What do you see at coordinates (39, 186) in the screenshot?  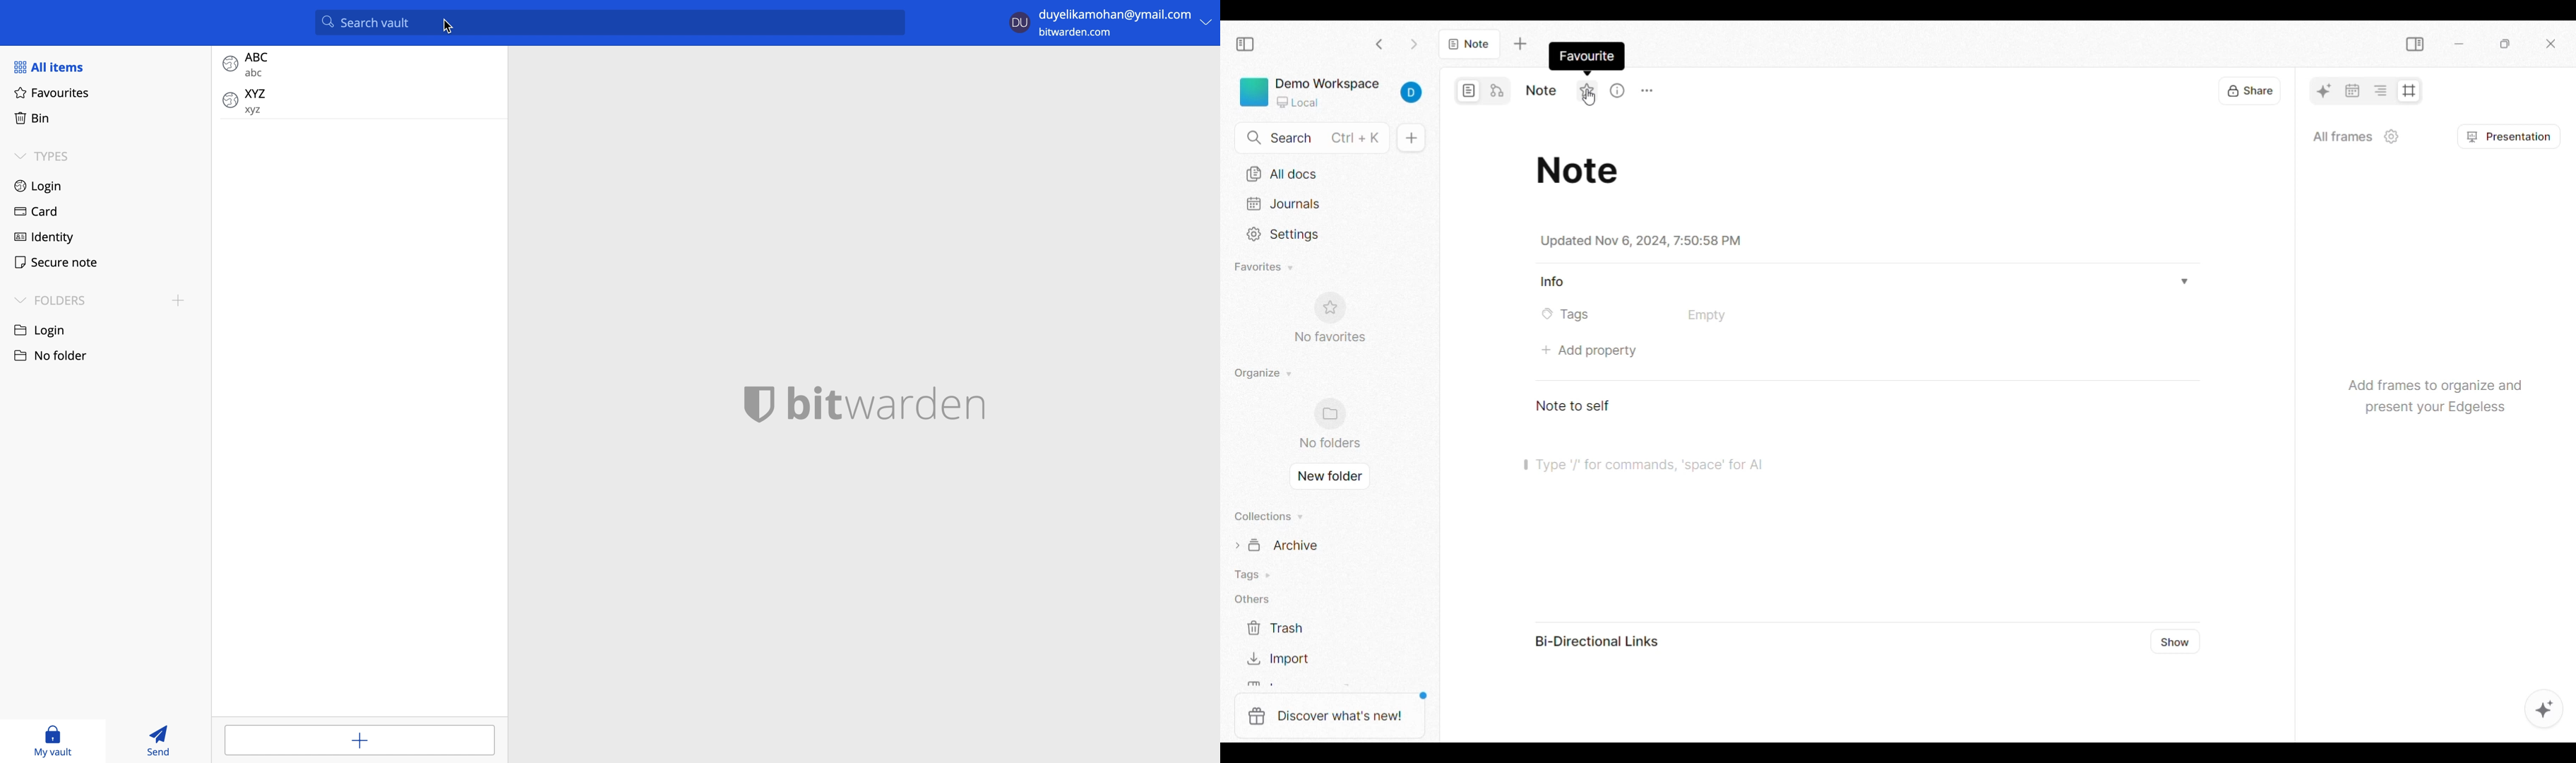 I see `login` at bounding box center [39, 186].